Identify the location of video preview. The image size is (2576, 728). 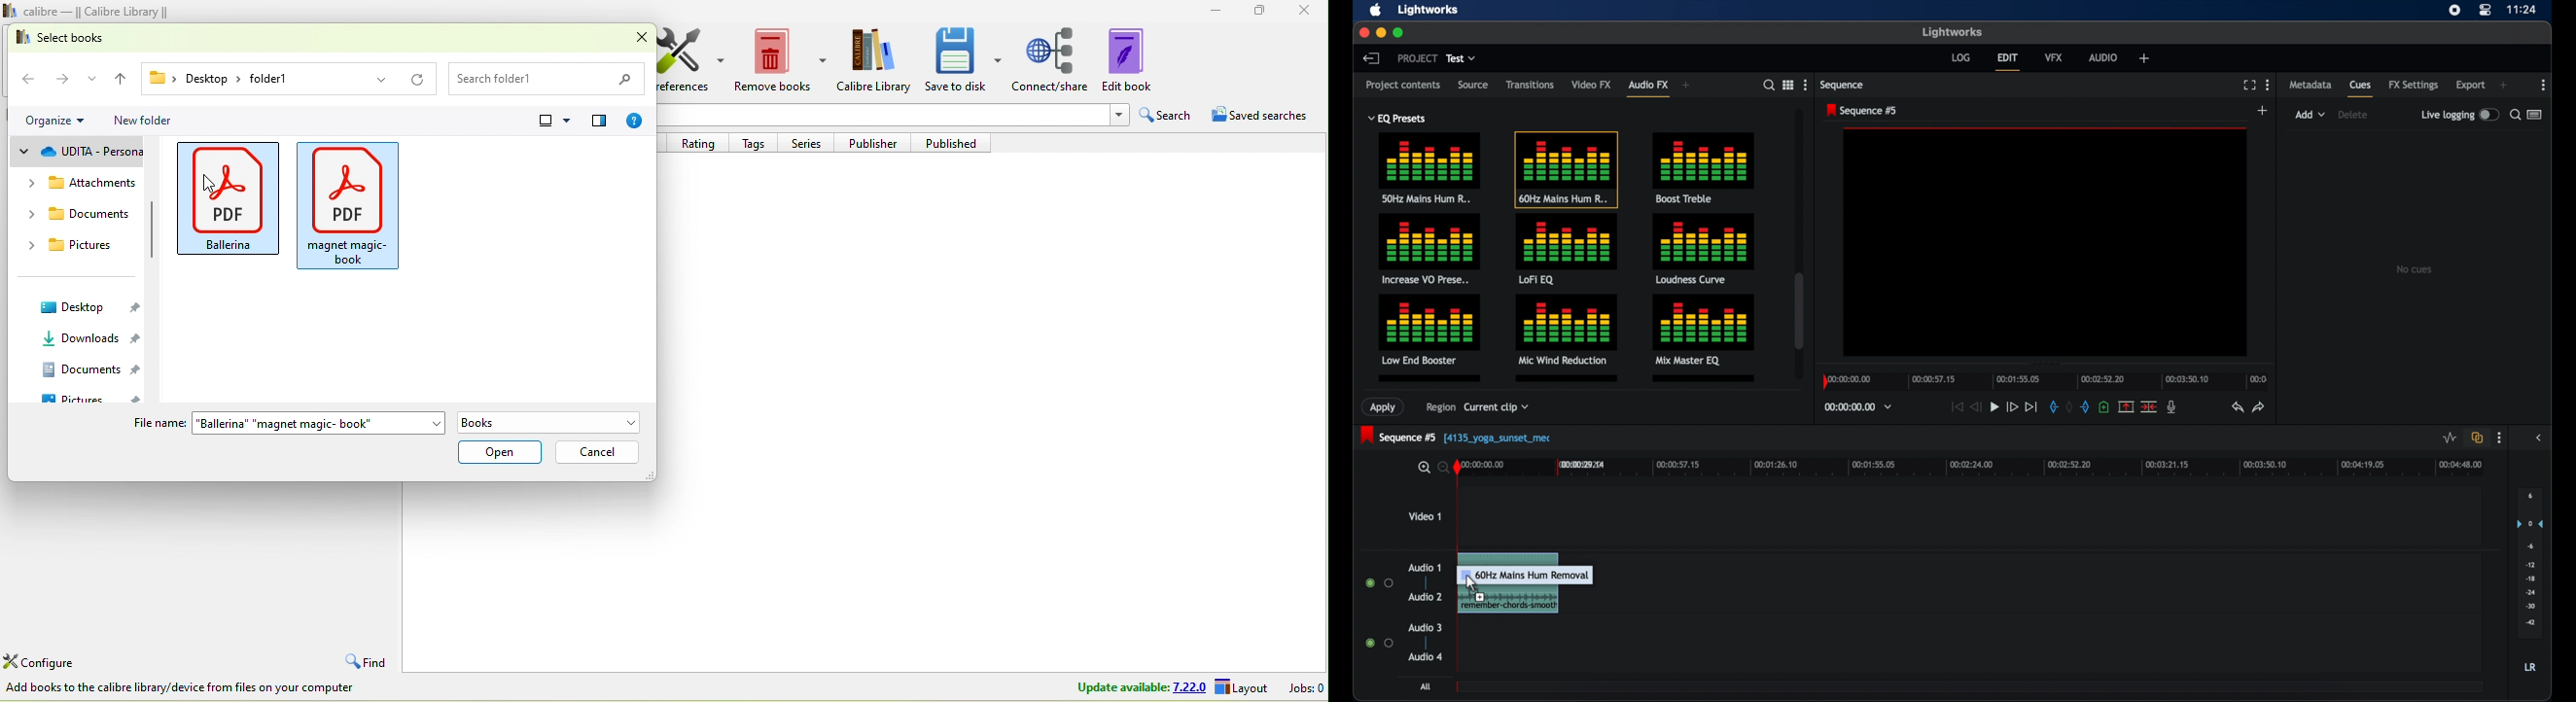
(2046, 242).